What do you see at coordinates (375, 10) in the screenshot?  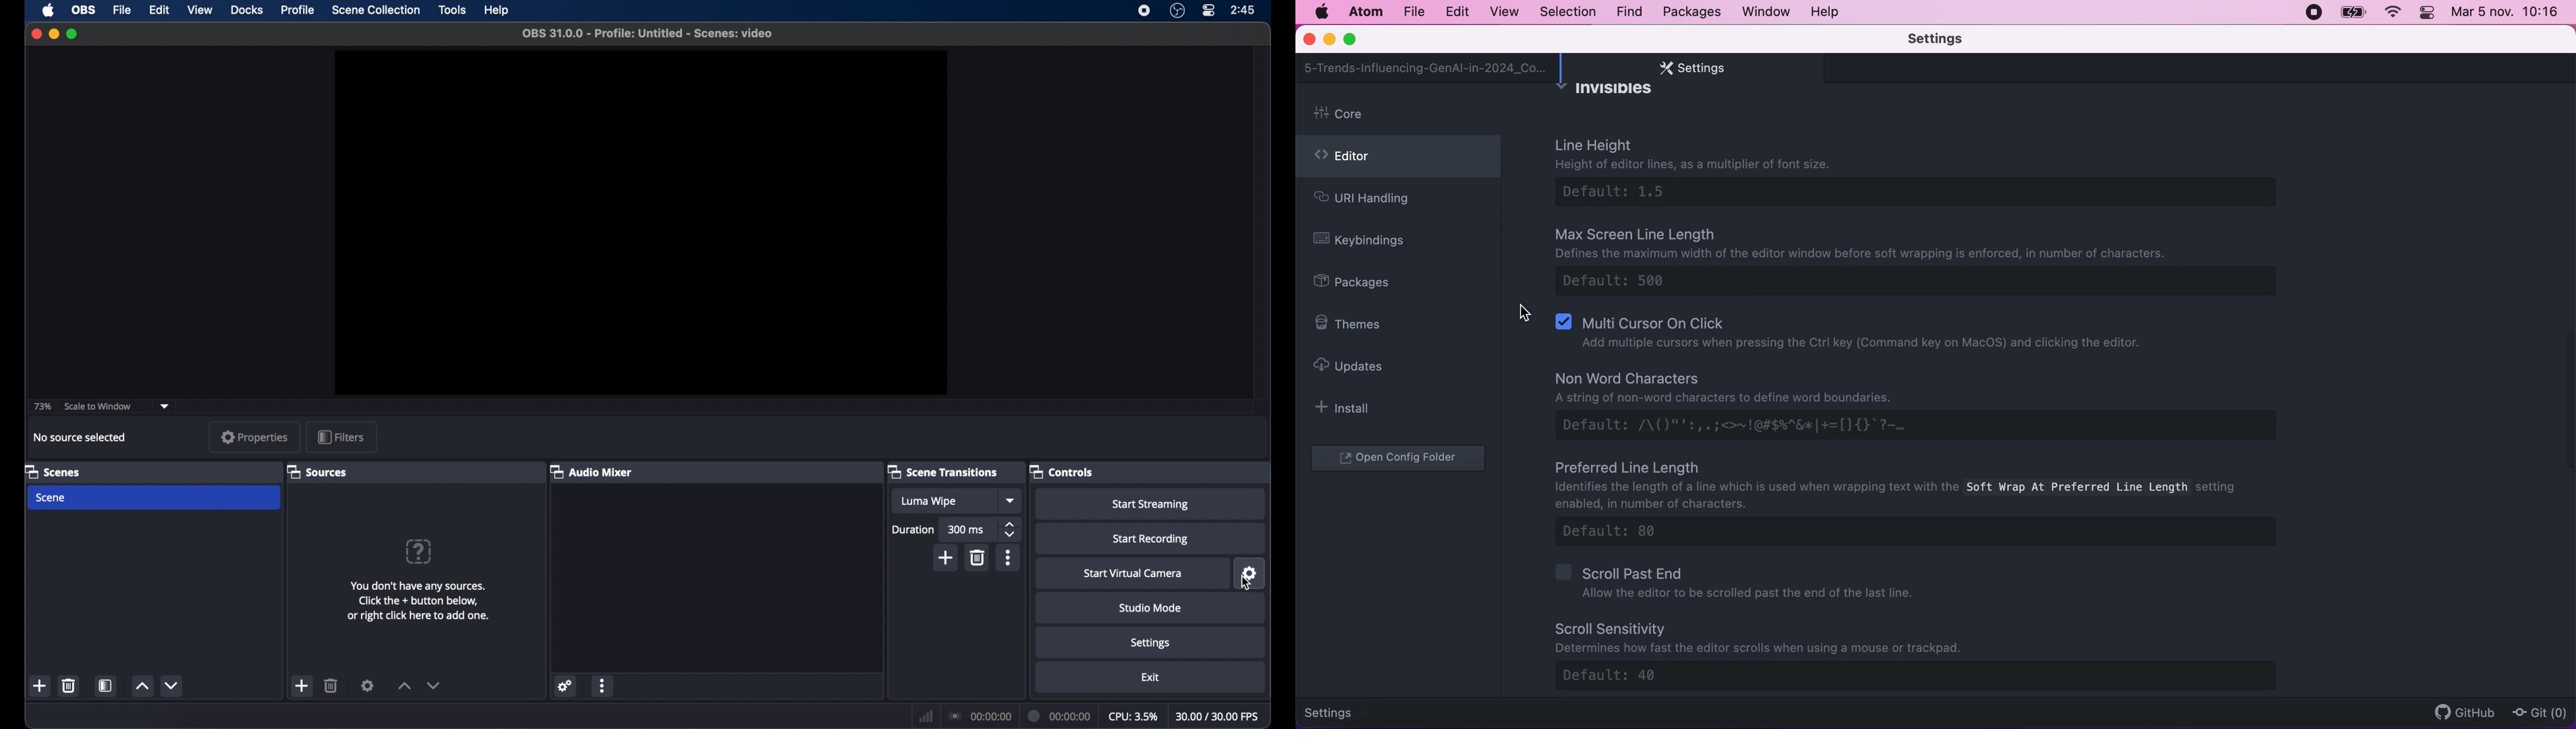 I see `scene collection` at bounding box center [375, 10].